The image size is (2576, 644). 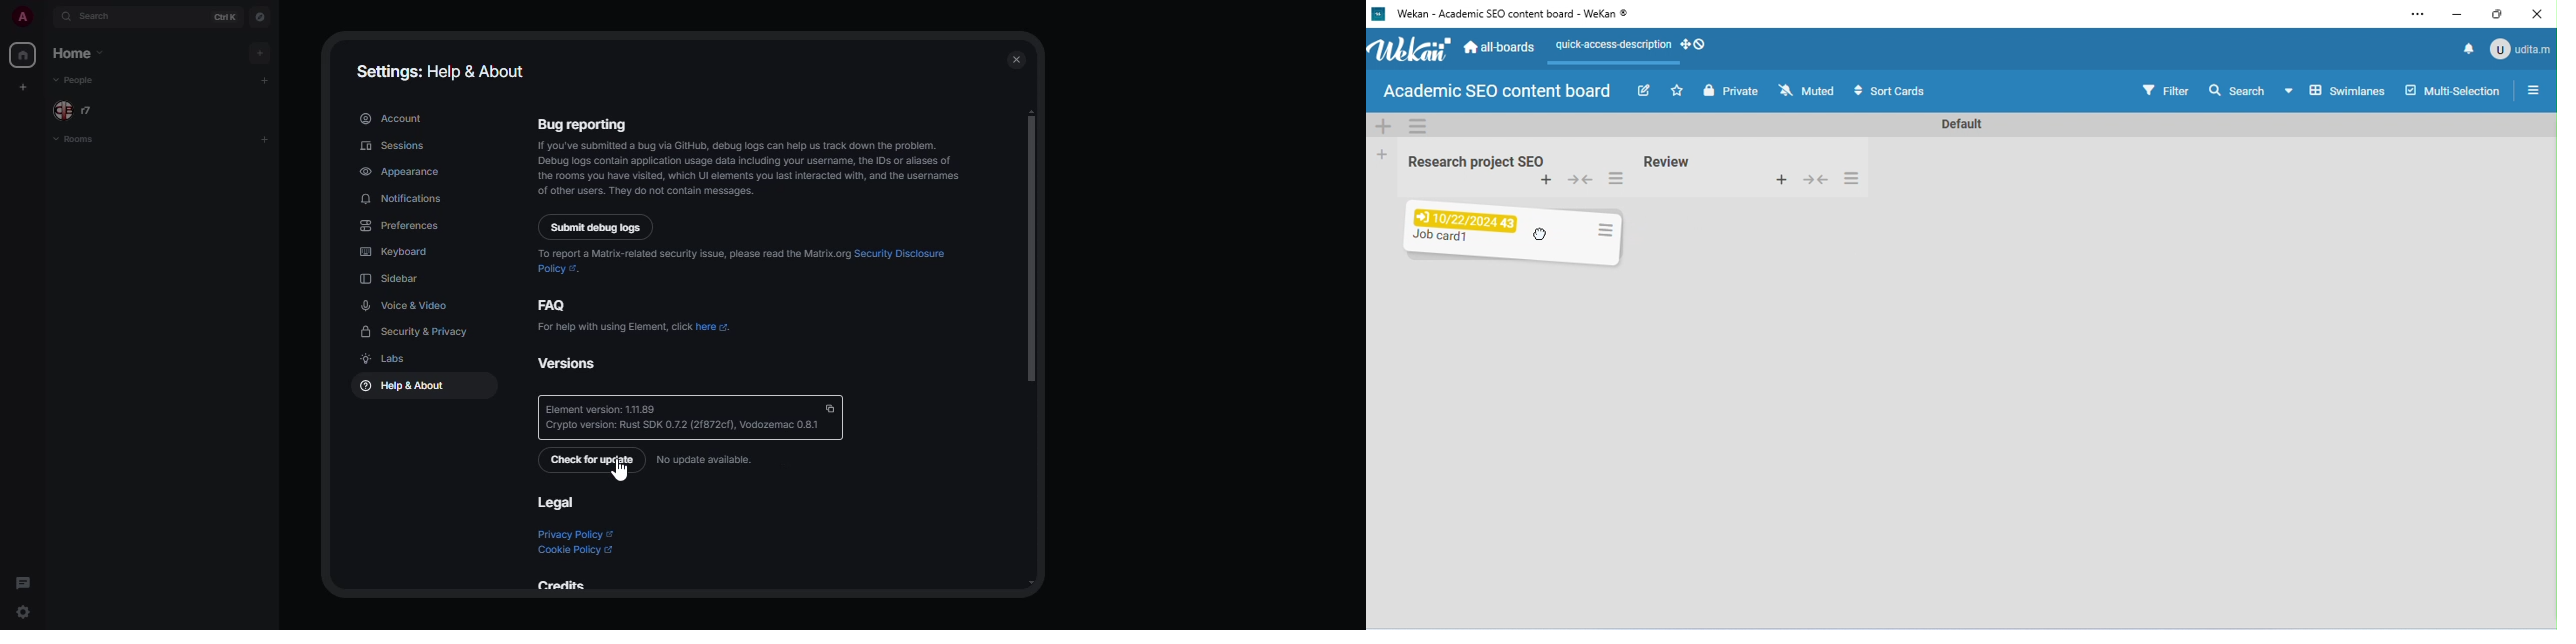 I want to click on add, so click(x=265, y=139).